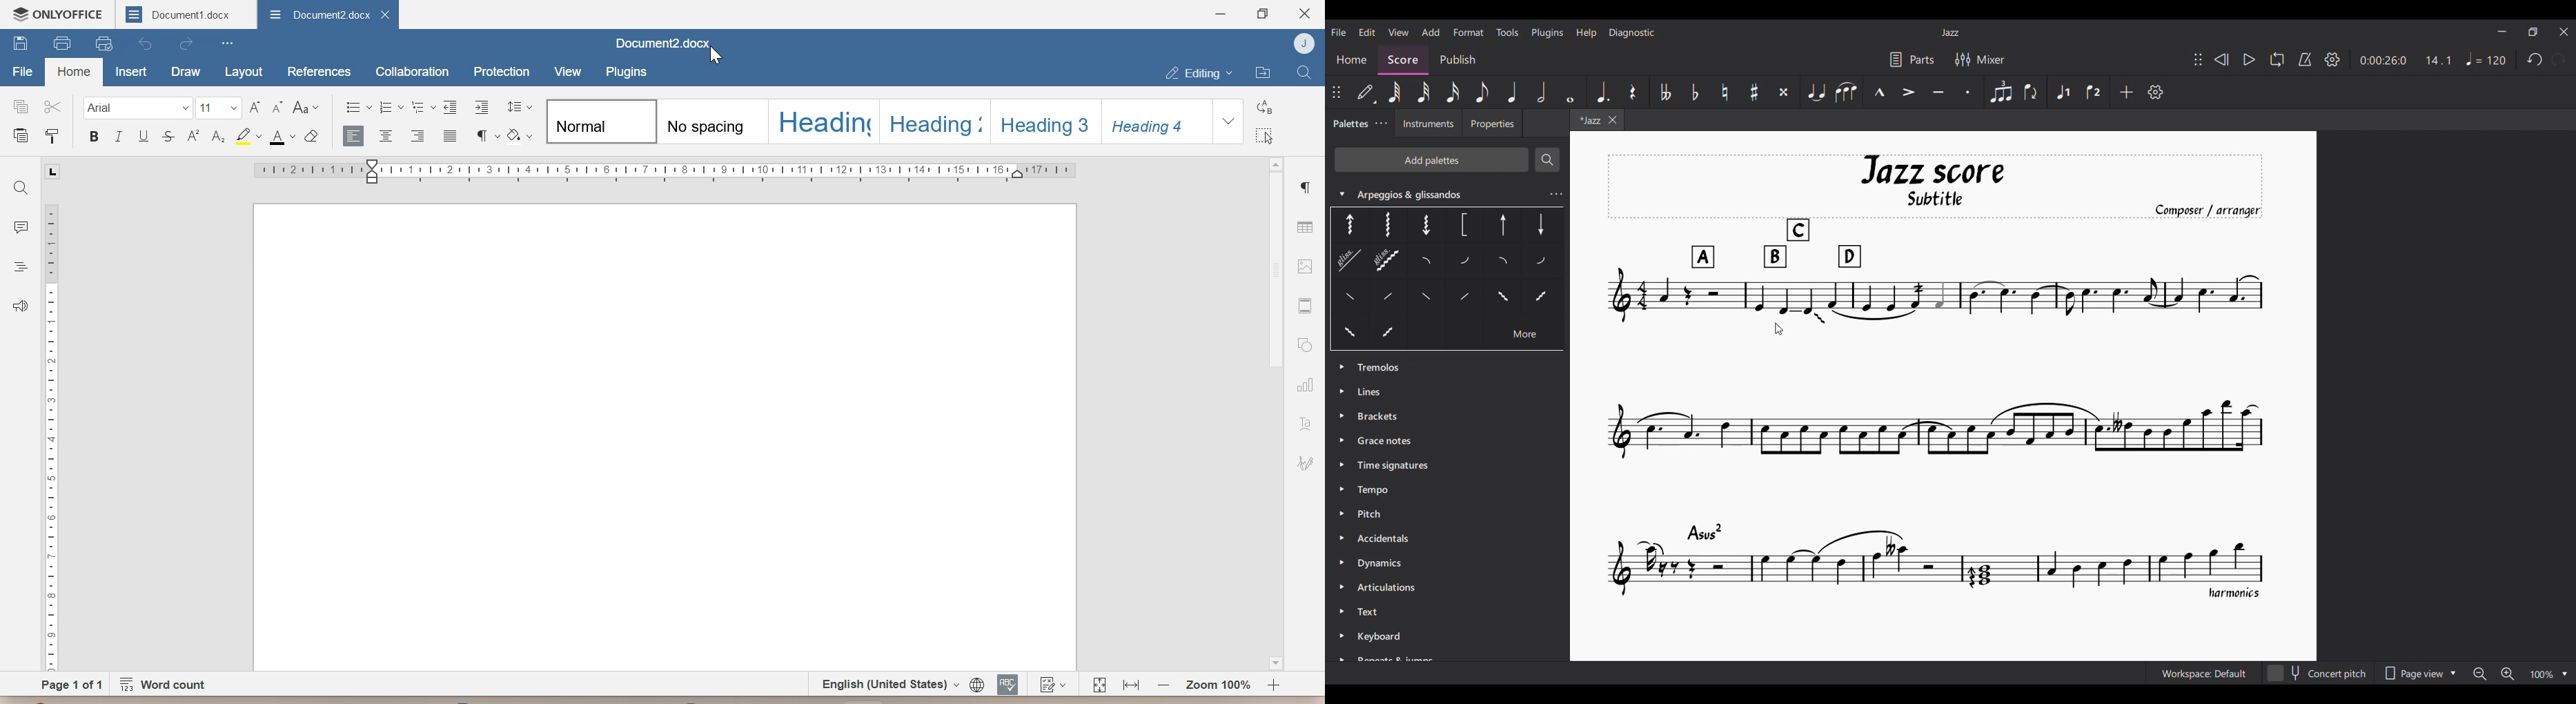  I want to click on Draw, so click(185, 72).